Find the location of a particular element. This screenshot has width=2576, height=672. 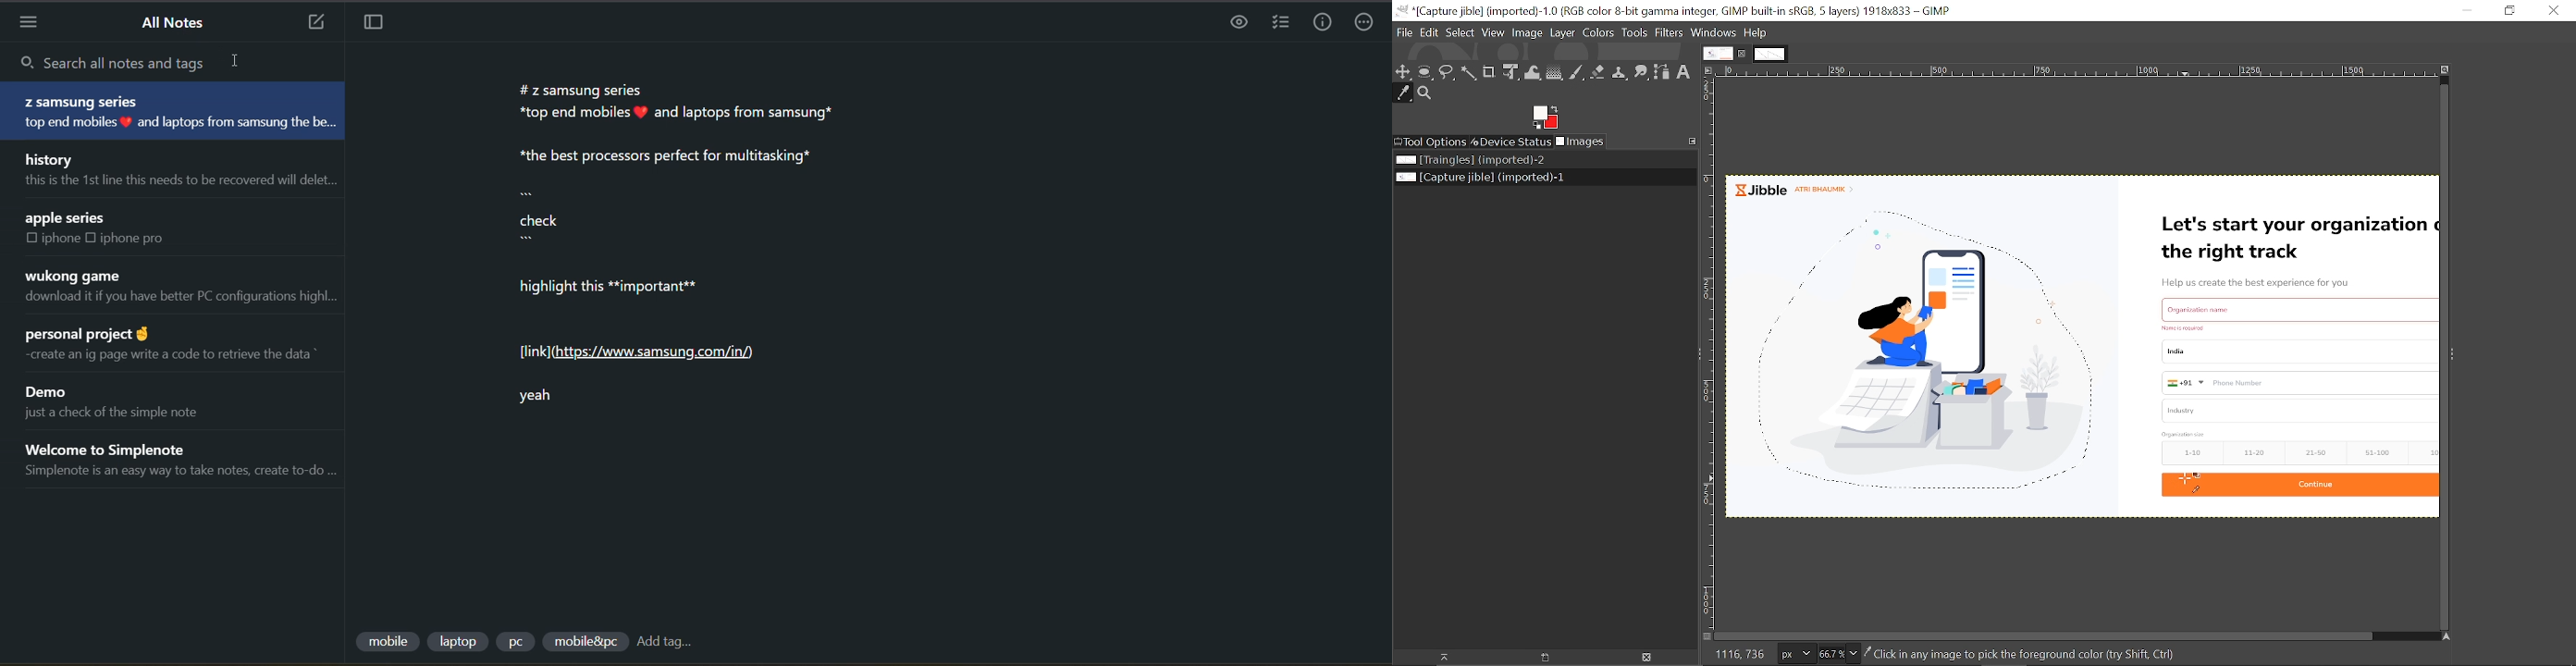

apple series is located at coordinates (68, 218).